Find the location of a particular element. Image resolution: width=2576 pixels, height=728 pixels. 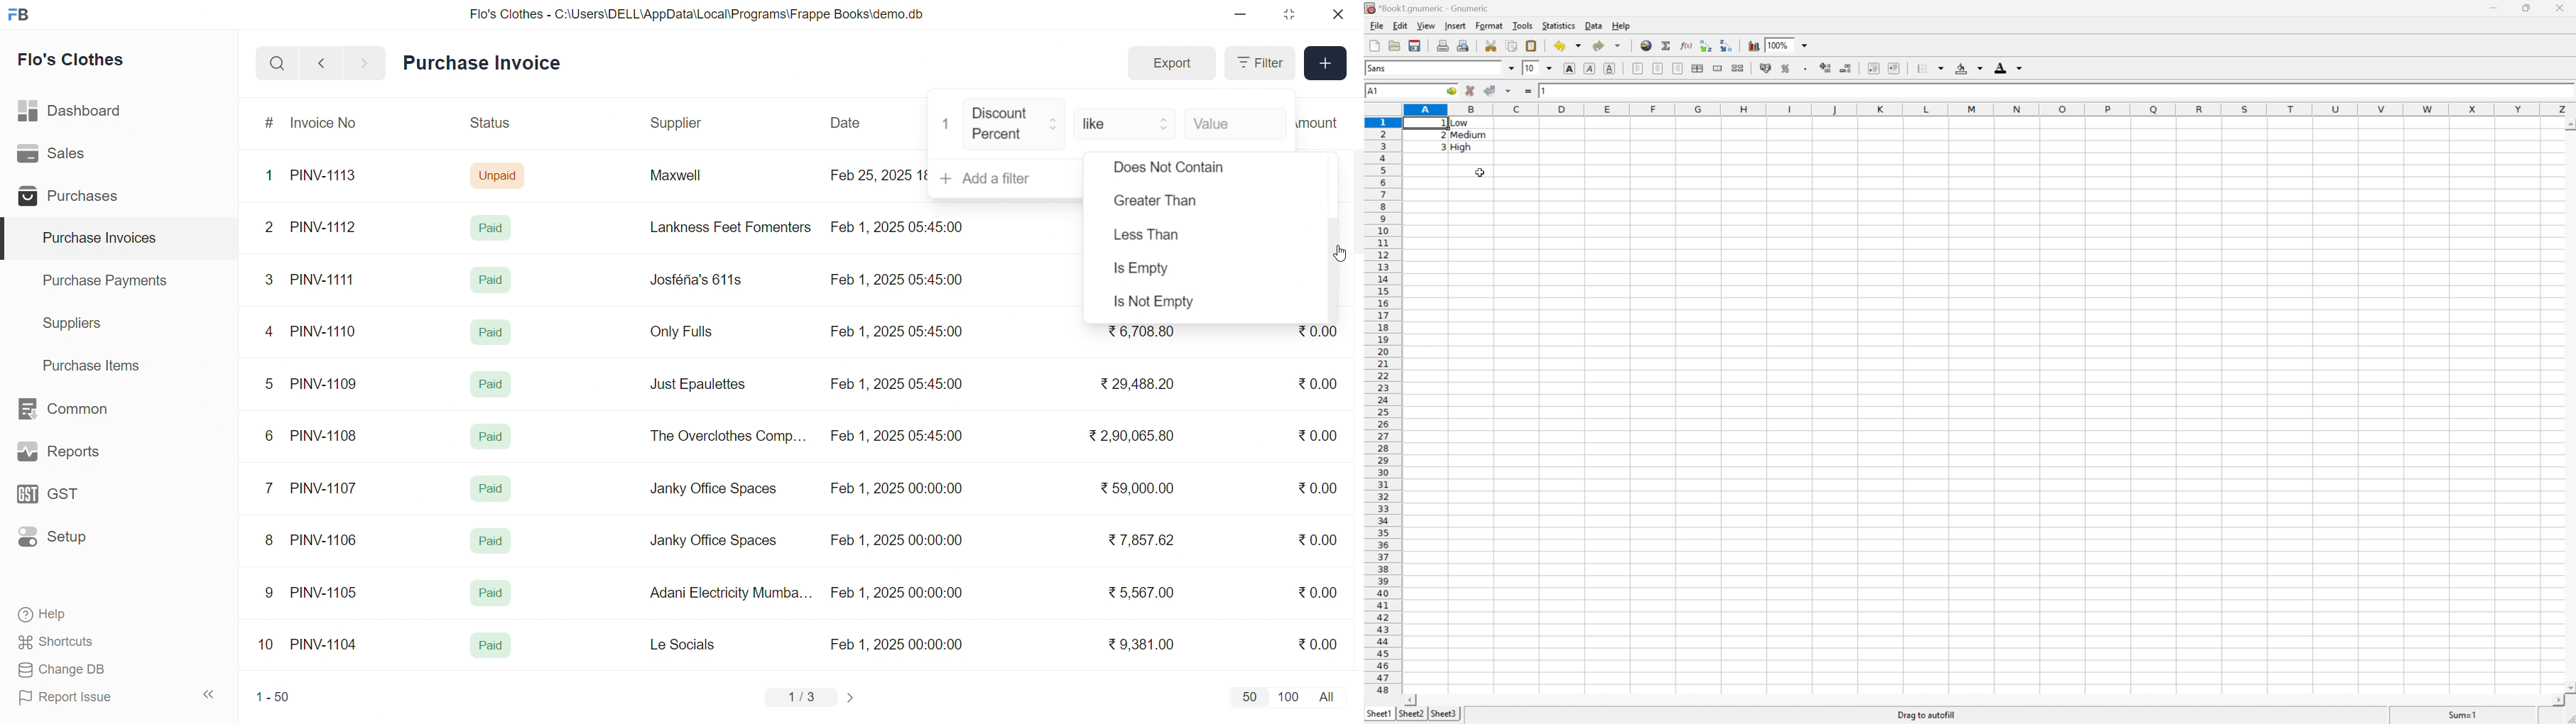

Feb 1, 2025 05:45:00 is located at coordinates (898, 437).